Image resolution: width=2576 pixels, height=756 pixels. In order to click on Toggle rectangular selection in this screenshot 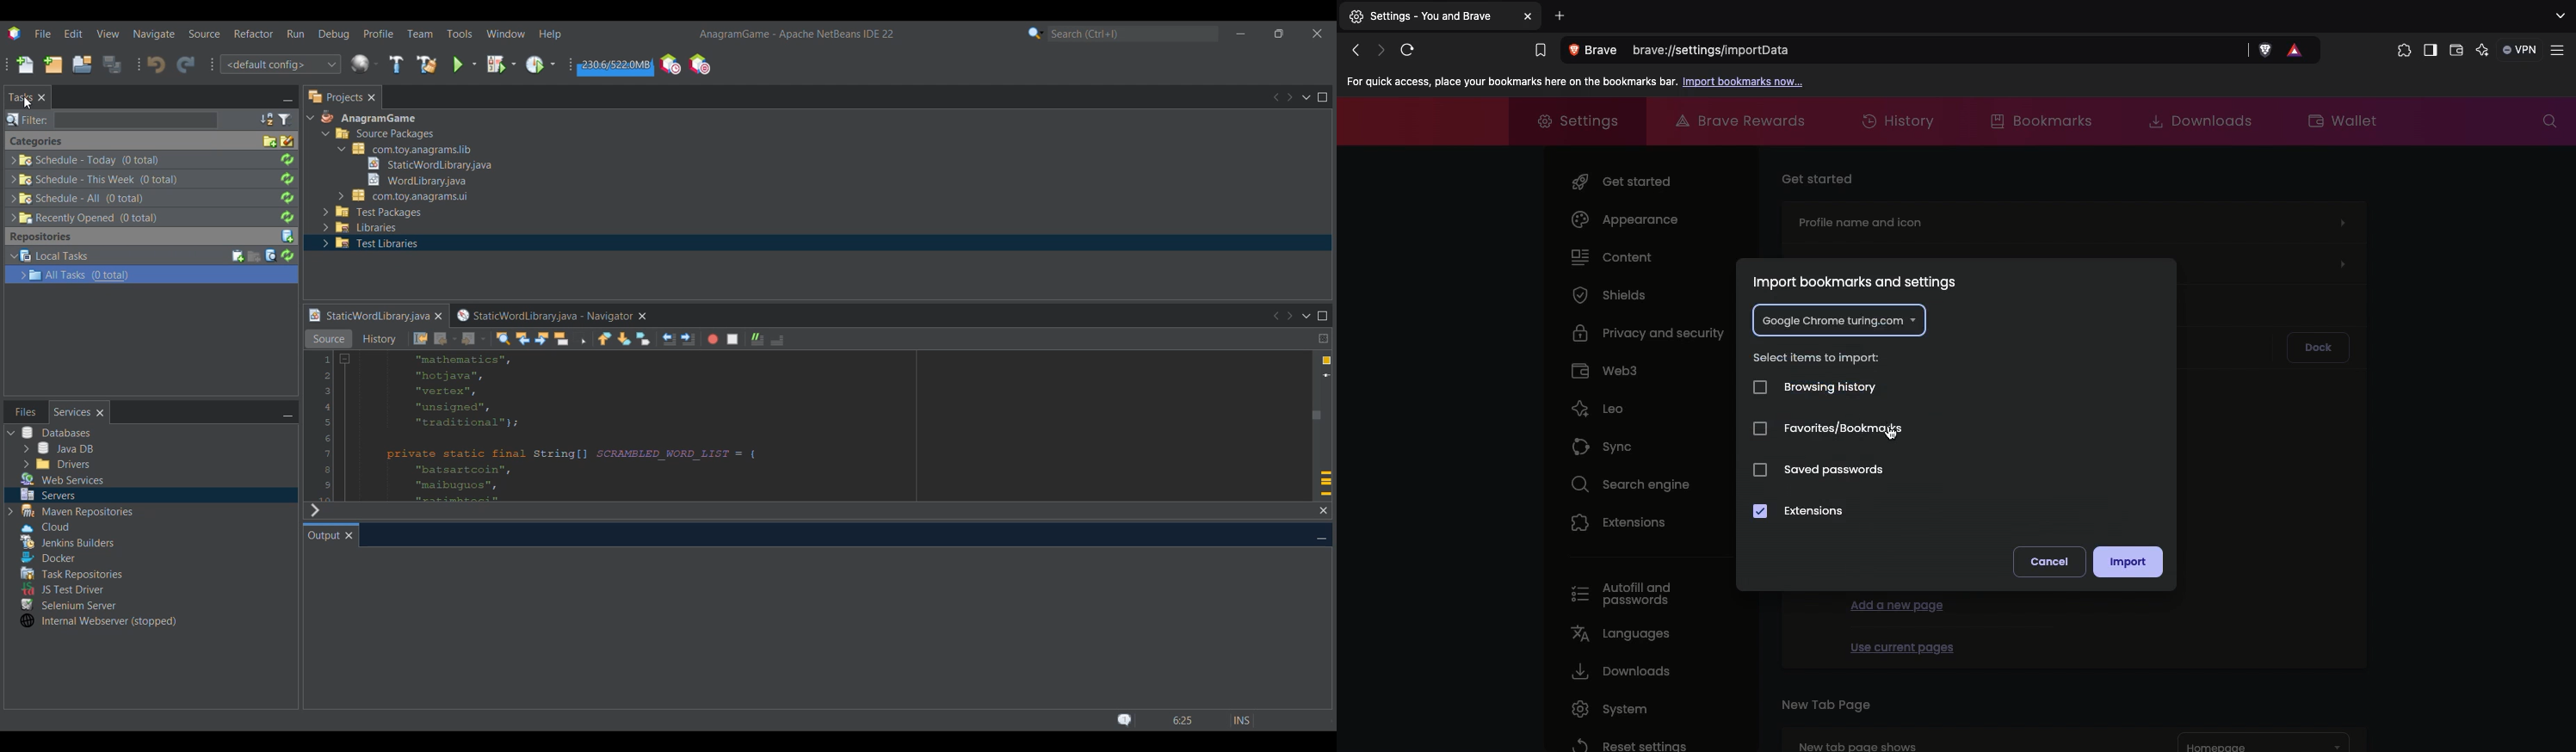, I will do `click(580, 338)`.